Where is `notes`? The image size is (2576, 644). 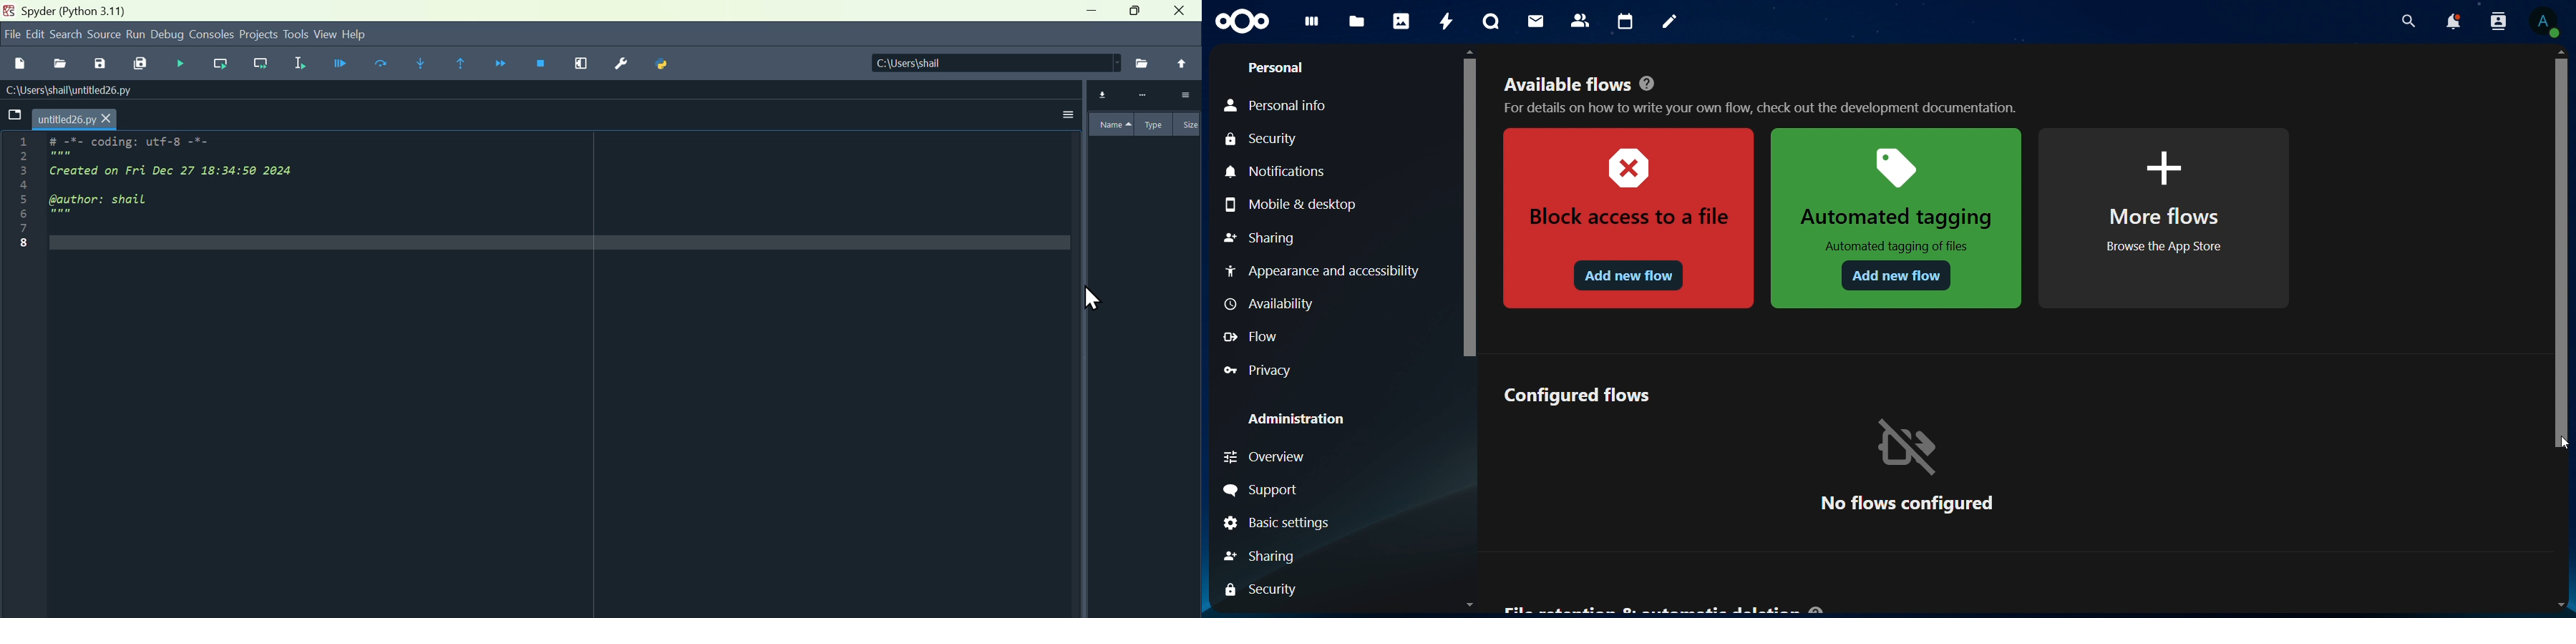
notes is located at coordinates (1672, 22).